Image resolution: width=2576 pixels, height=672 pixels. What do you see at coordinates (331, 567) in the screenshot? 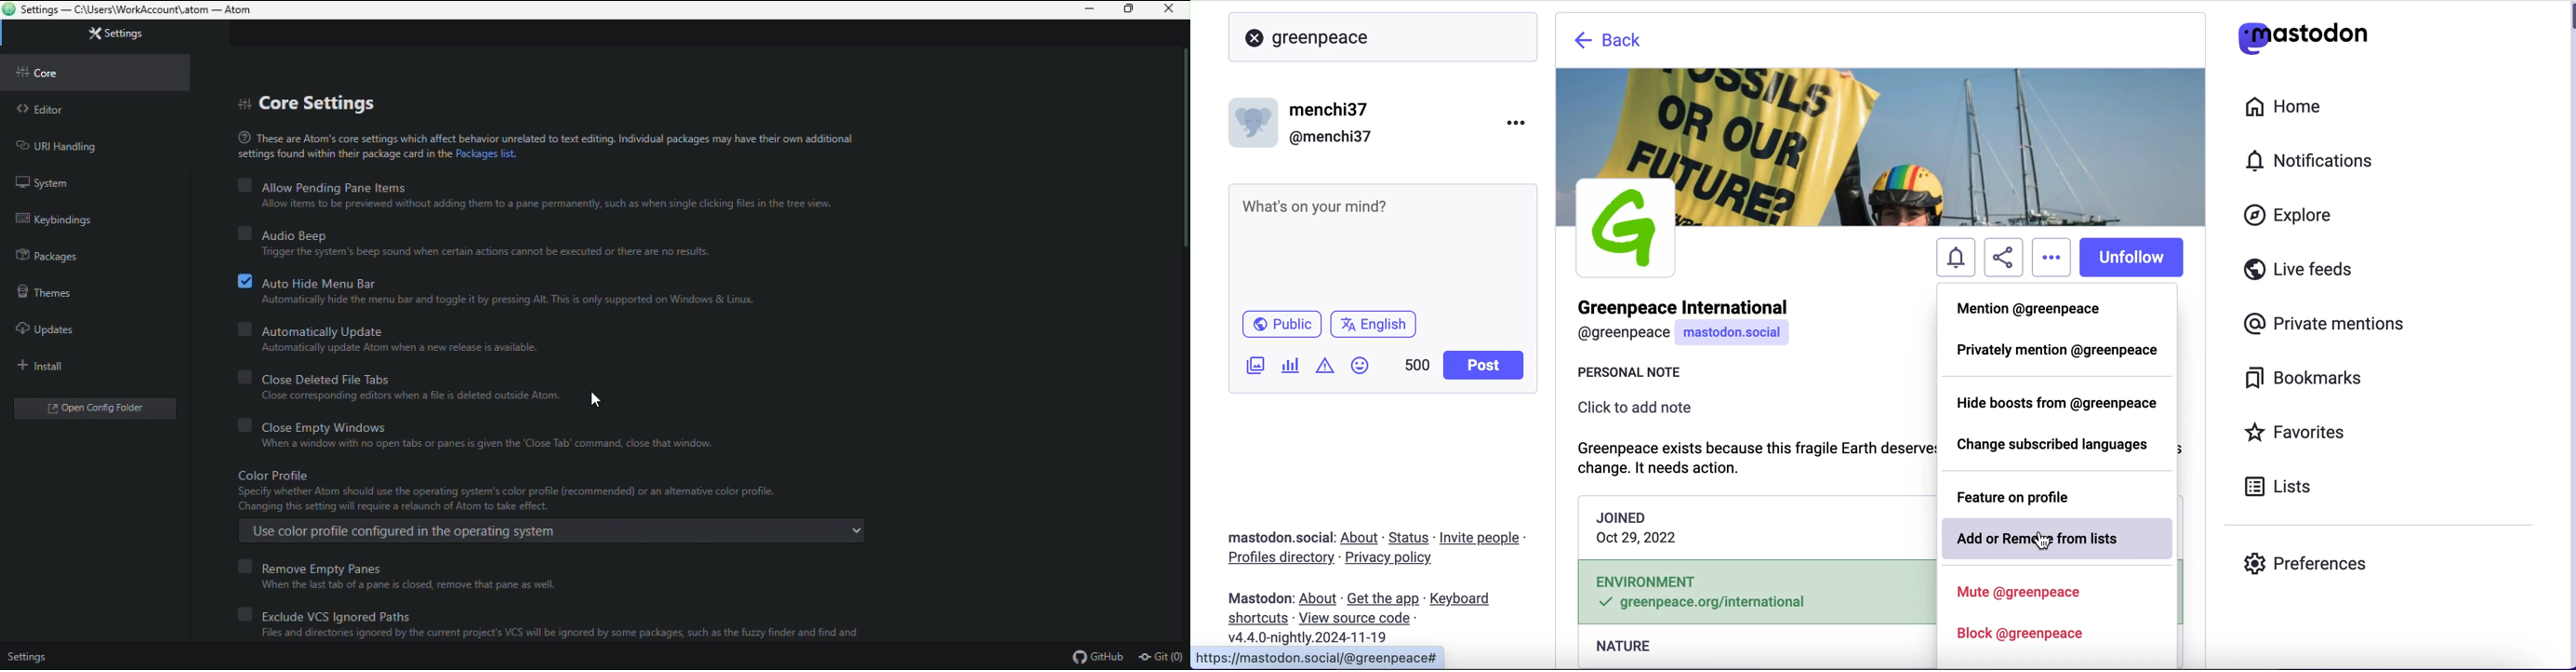
I see `Remove empty panes` at bounding box center [331, 567].